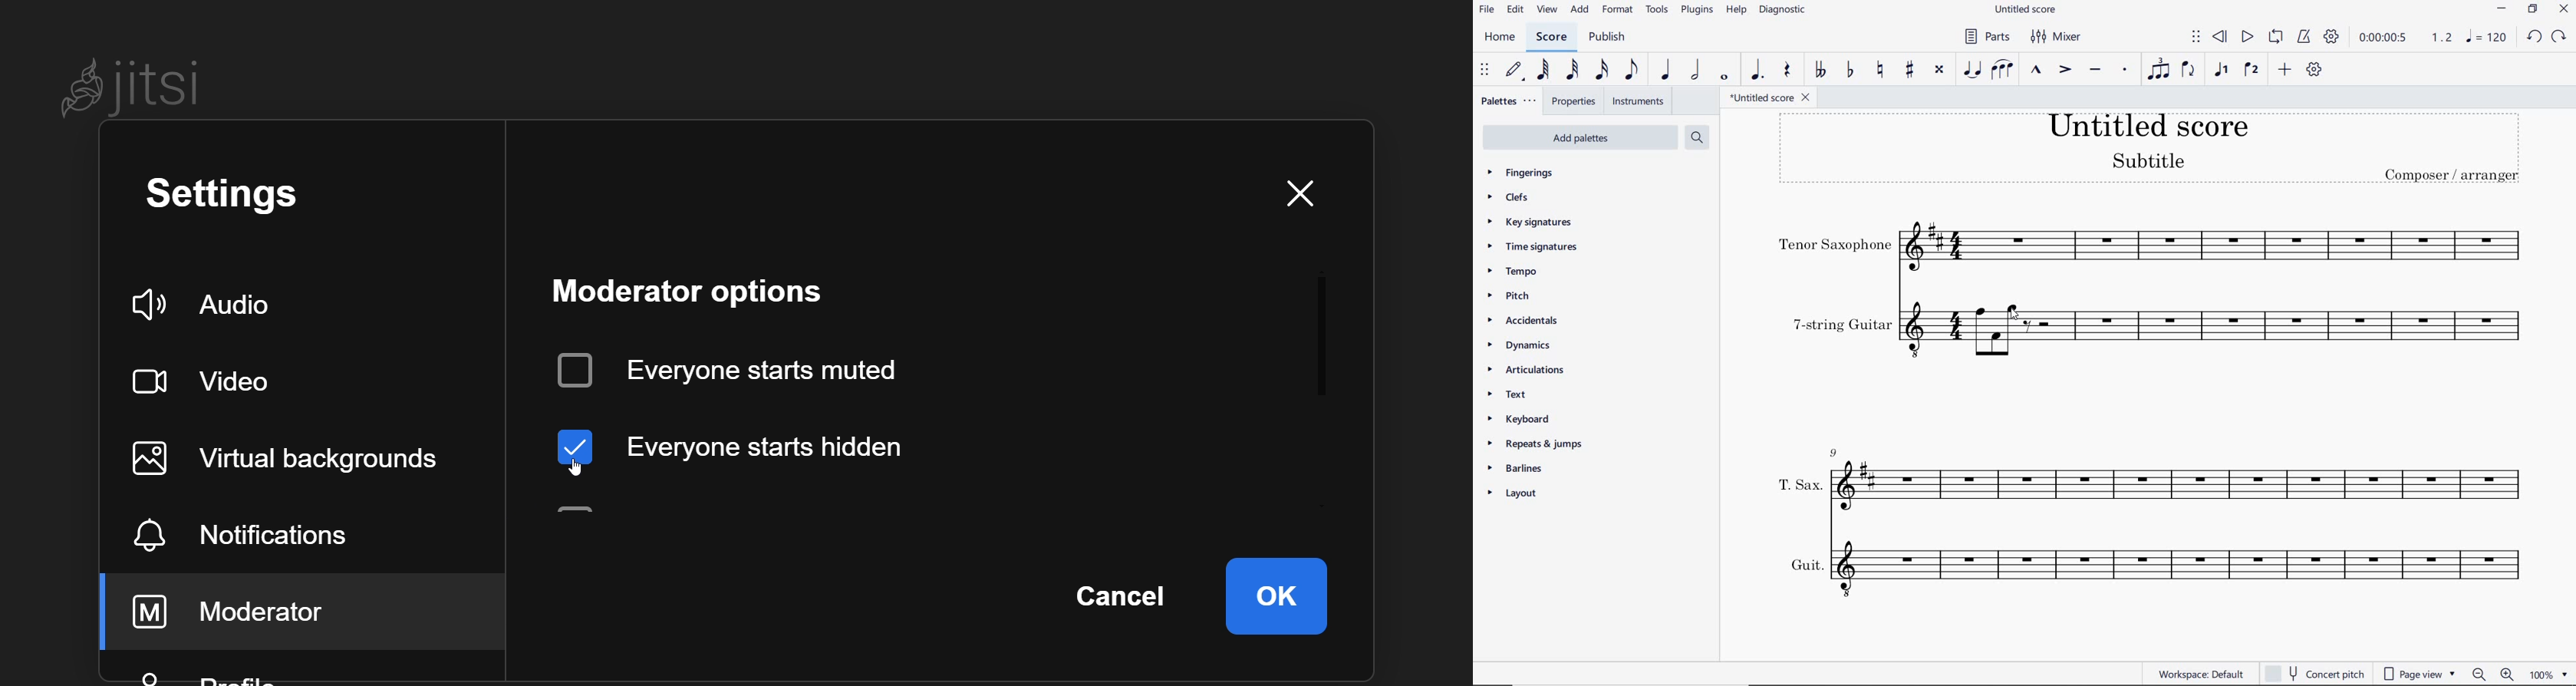 The width and height of the screenshot is (2576, 700). What do you see at coordinates (2493, 675) in the screenshot?
I see `ZOOM OUT OR ZOOM IN` at bounding box center [2493, 675].